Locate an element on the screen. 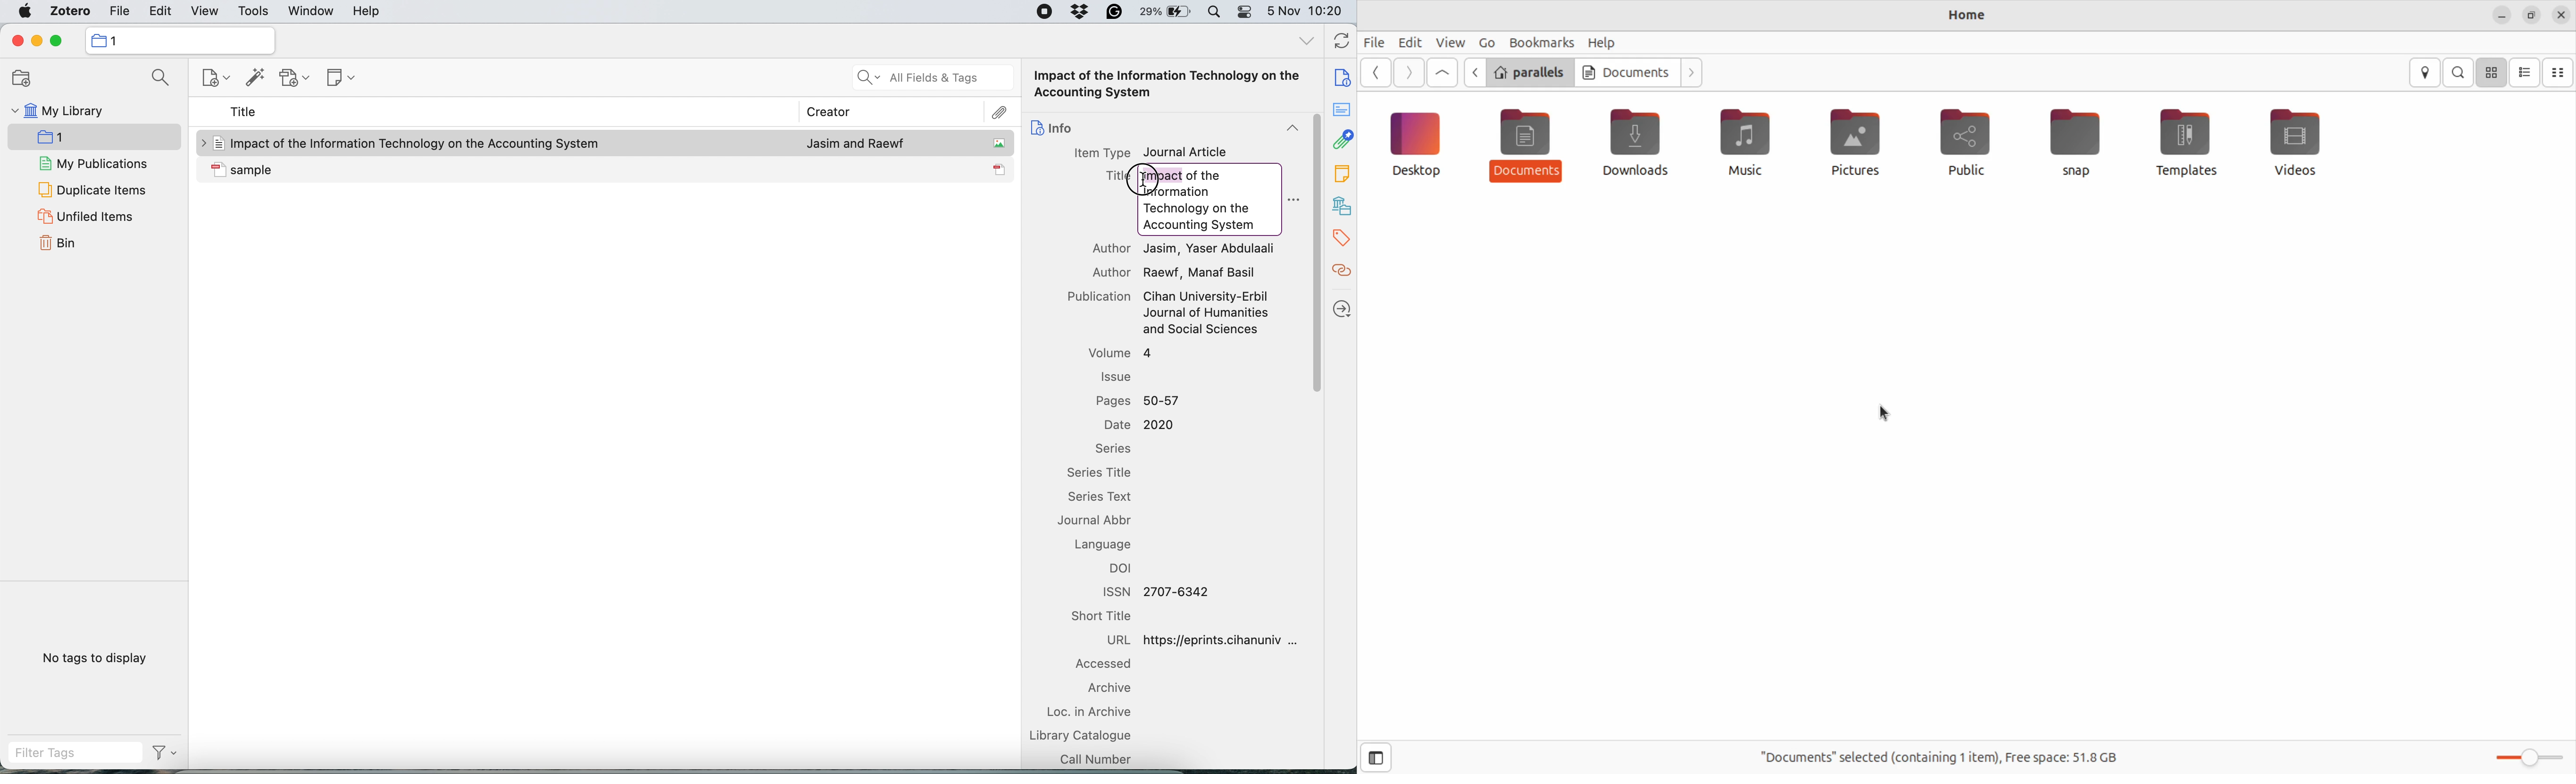  duplicate items is located at coordinates (91, 191).